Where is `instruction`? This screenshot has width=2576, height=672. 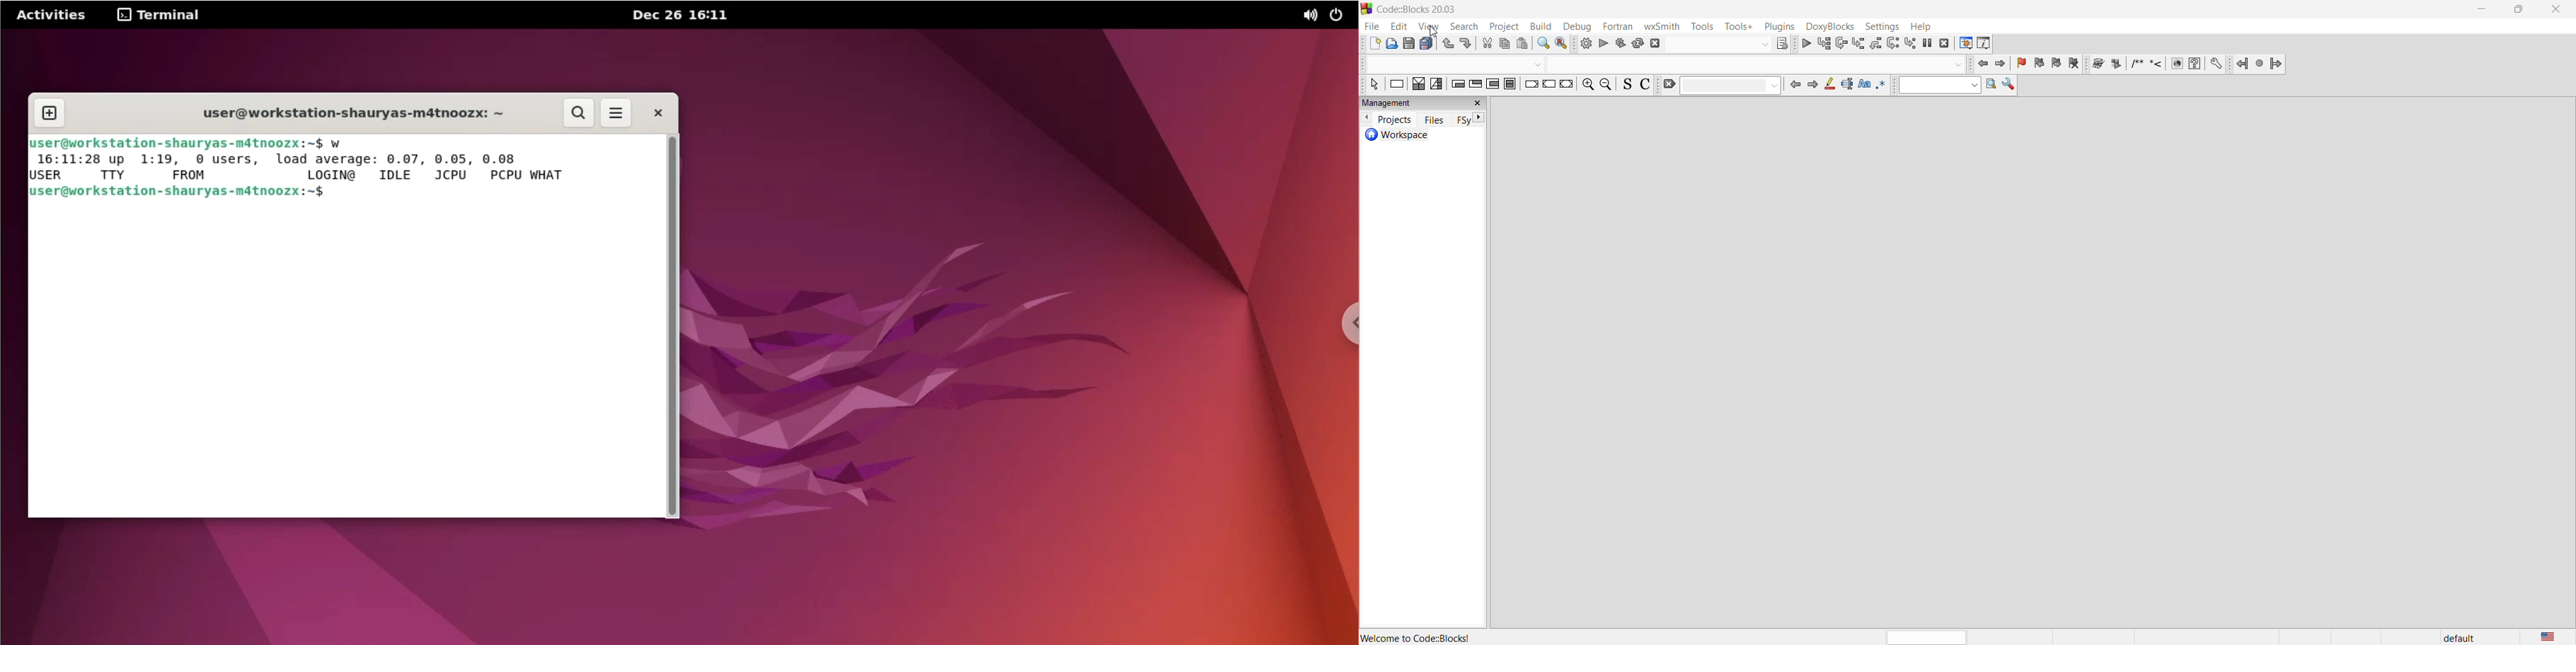
instruction is located at coordinates (1396, 85).